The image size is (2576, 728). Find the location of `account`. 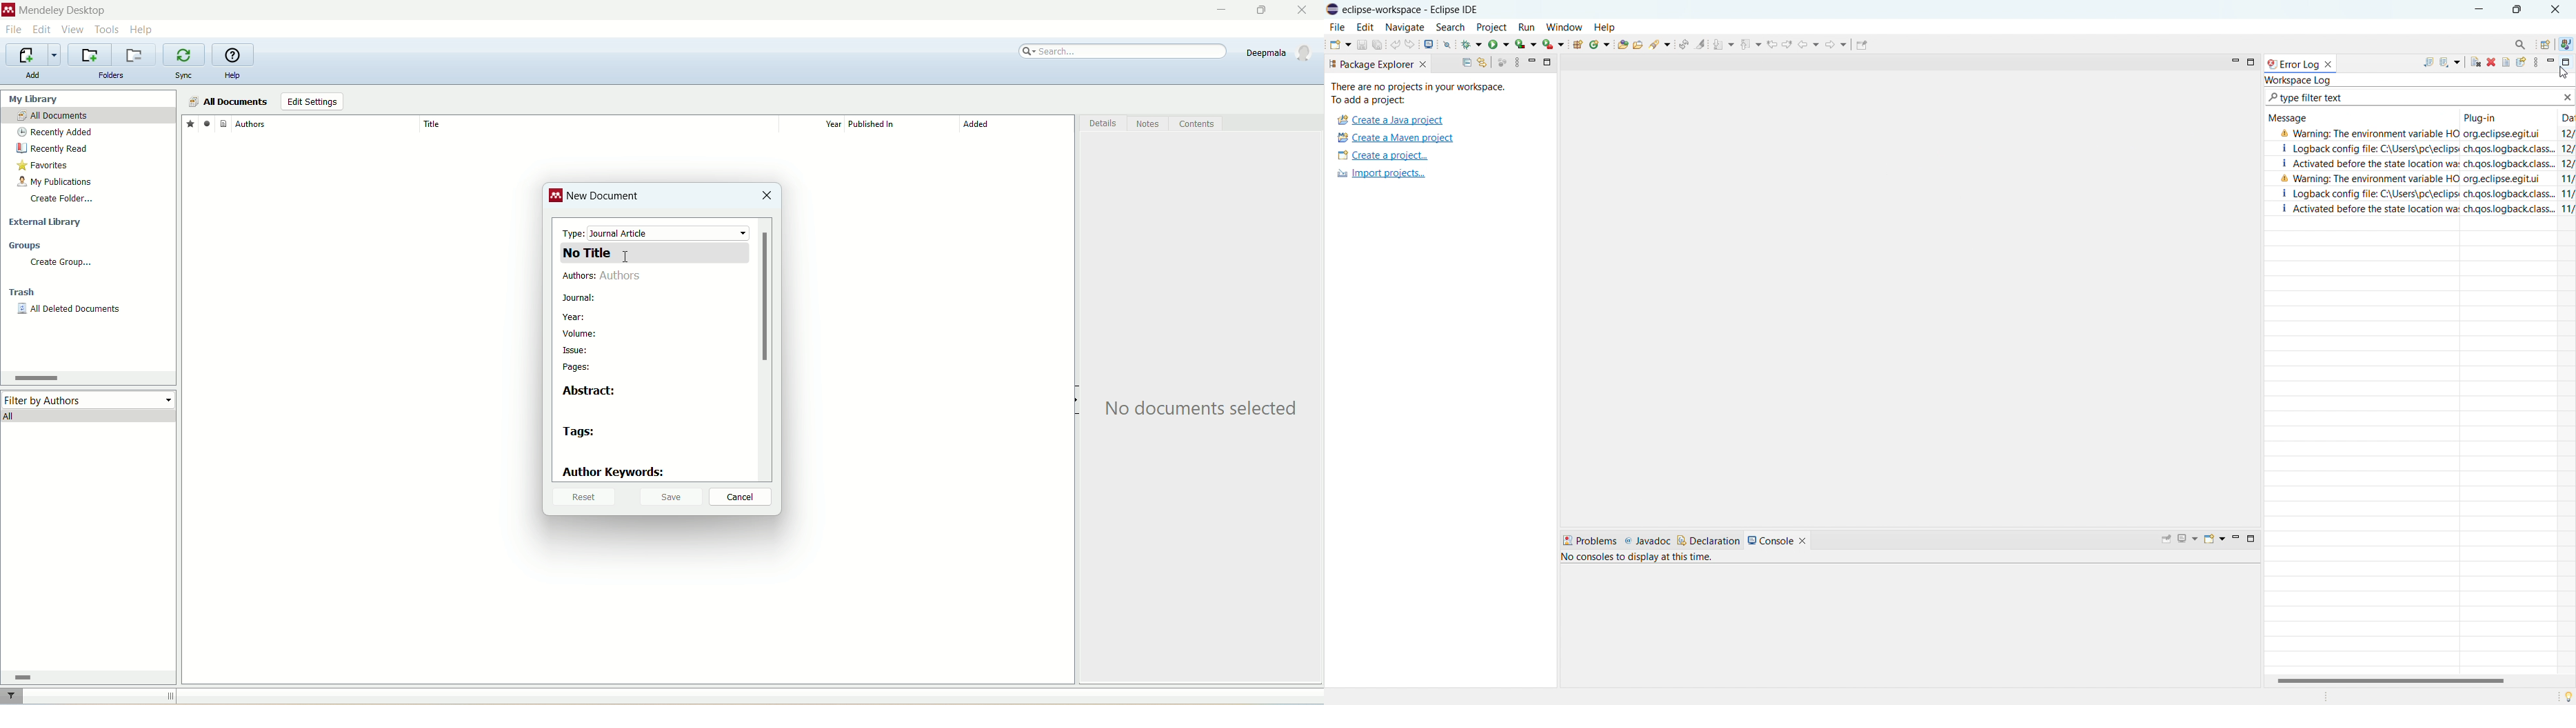

account is located at coordinates (1281, 52).